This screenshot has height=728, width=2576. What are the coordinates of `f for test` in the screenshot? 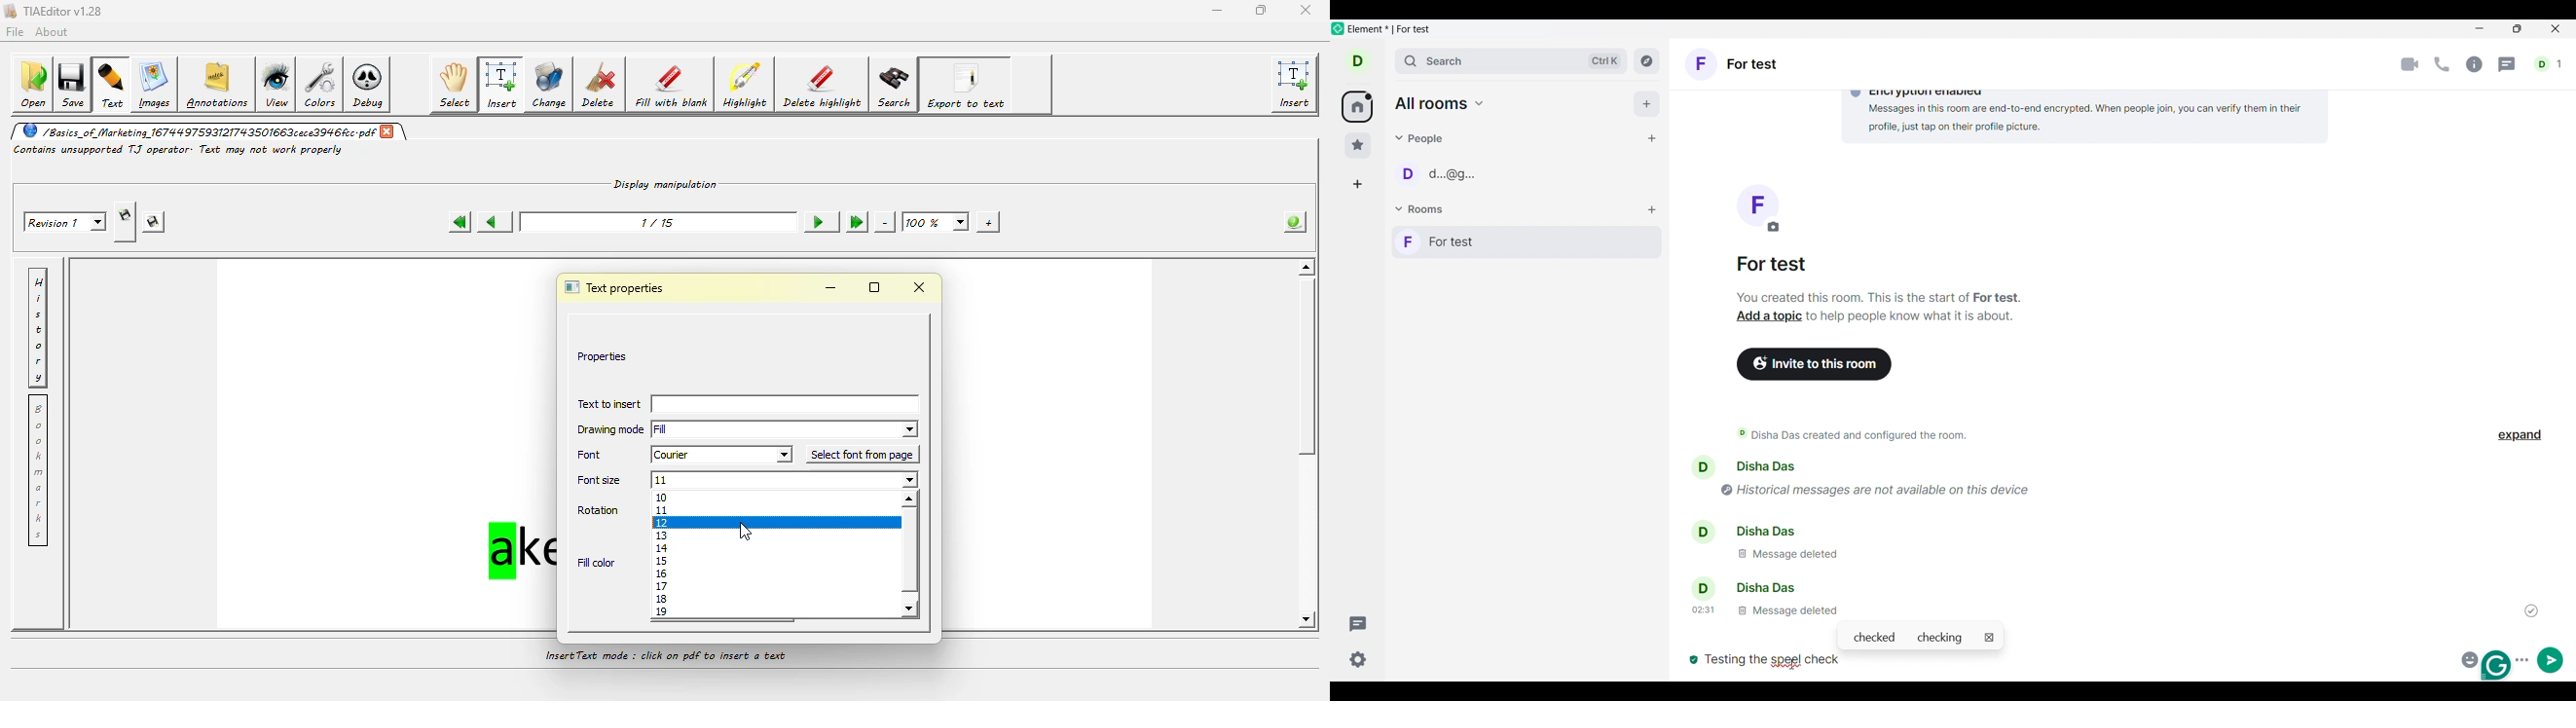 It's located at (1527, 242).